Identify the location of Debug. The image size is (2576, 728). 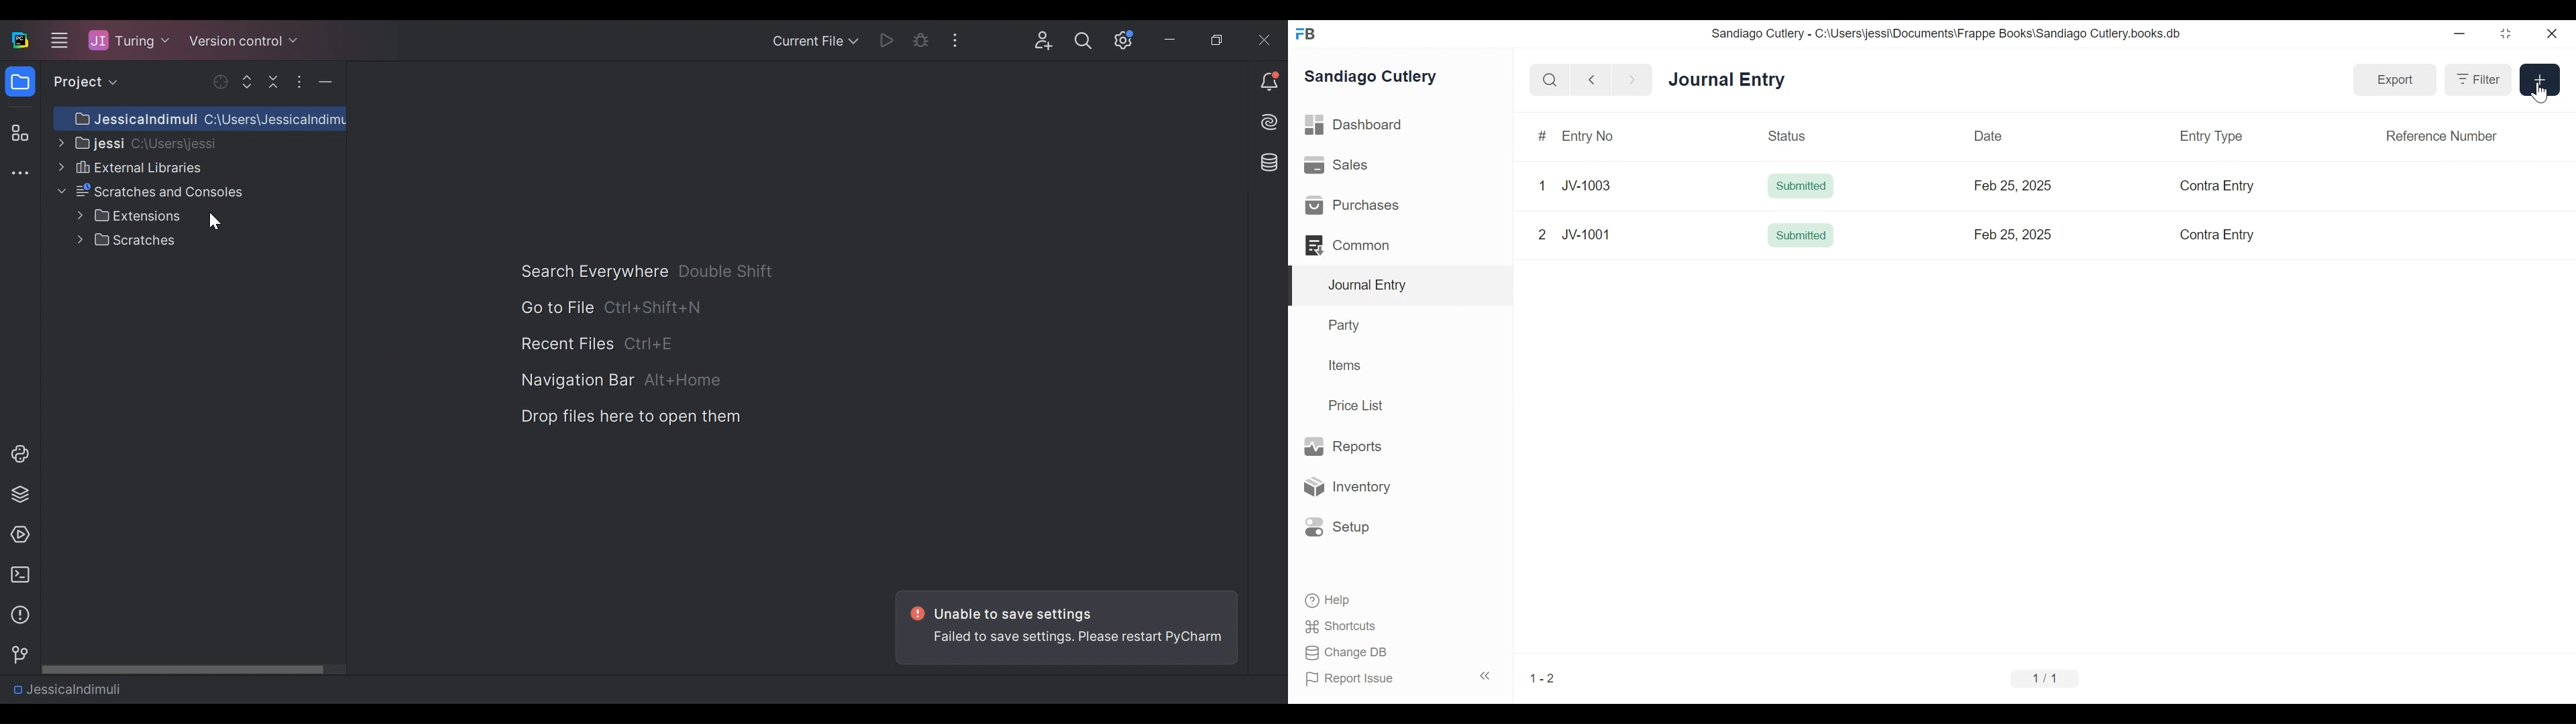
(922, 40).